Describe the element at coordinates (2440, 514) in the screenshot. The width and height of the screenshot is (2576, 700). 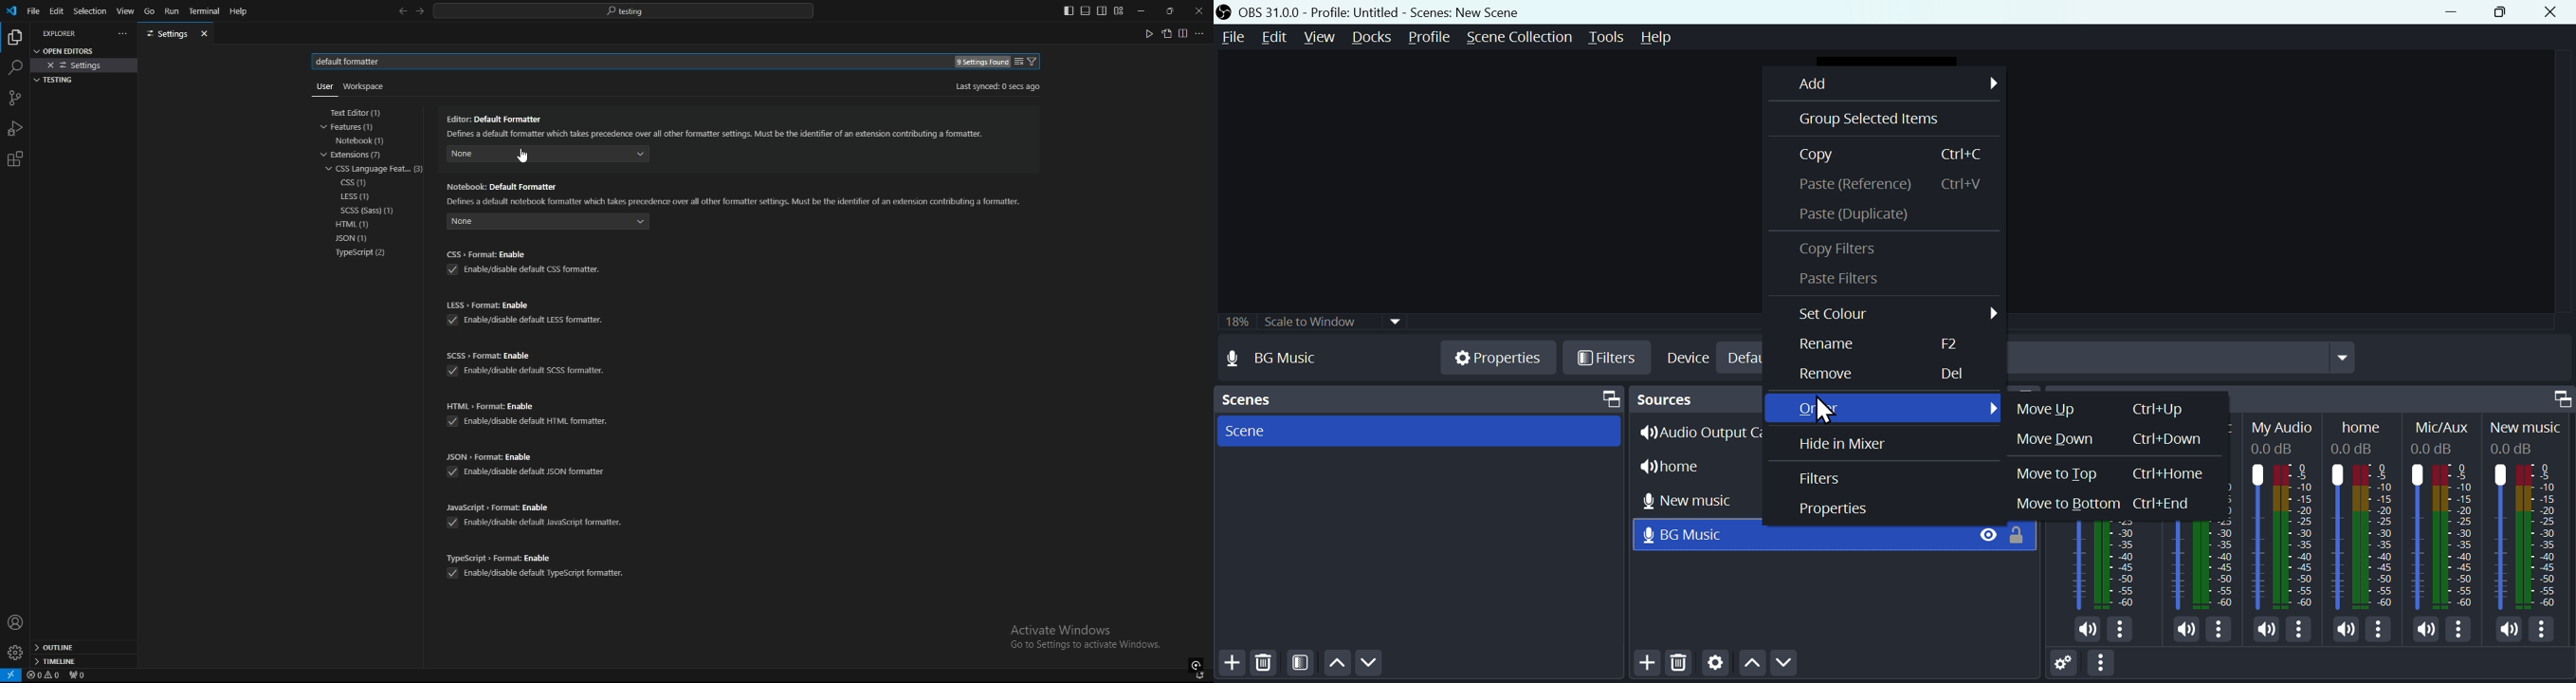
I see `Mic/Aux` at that location.